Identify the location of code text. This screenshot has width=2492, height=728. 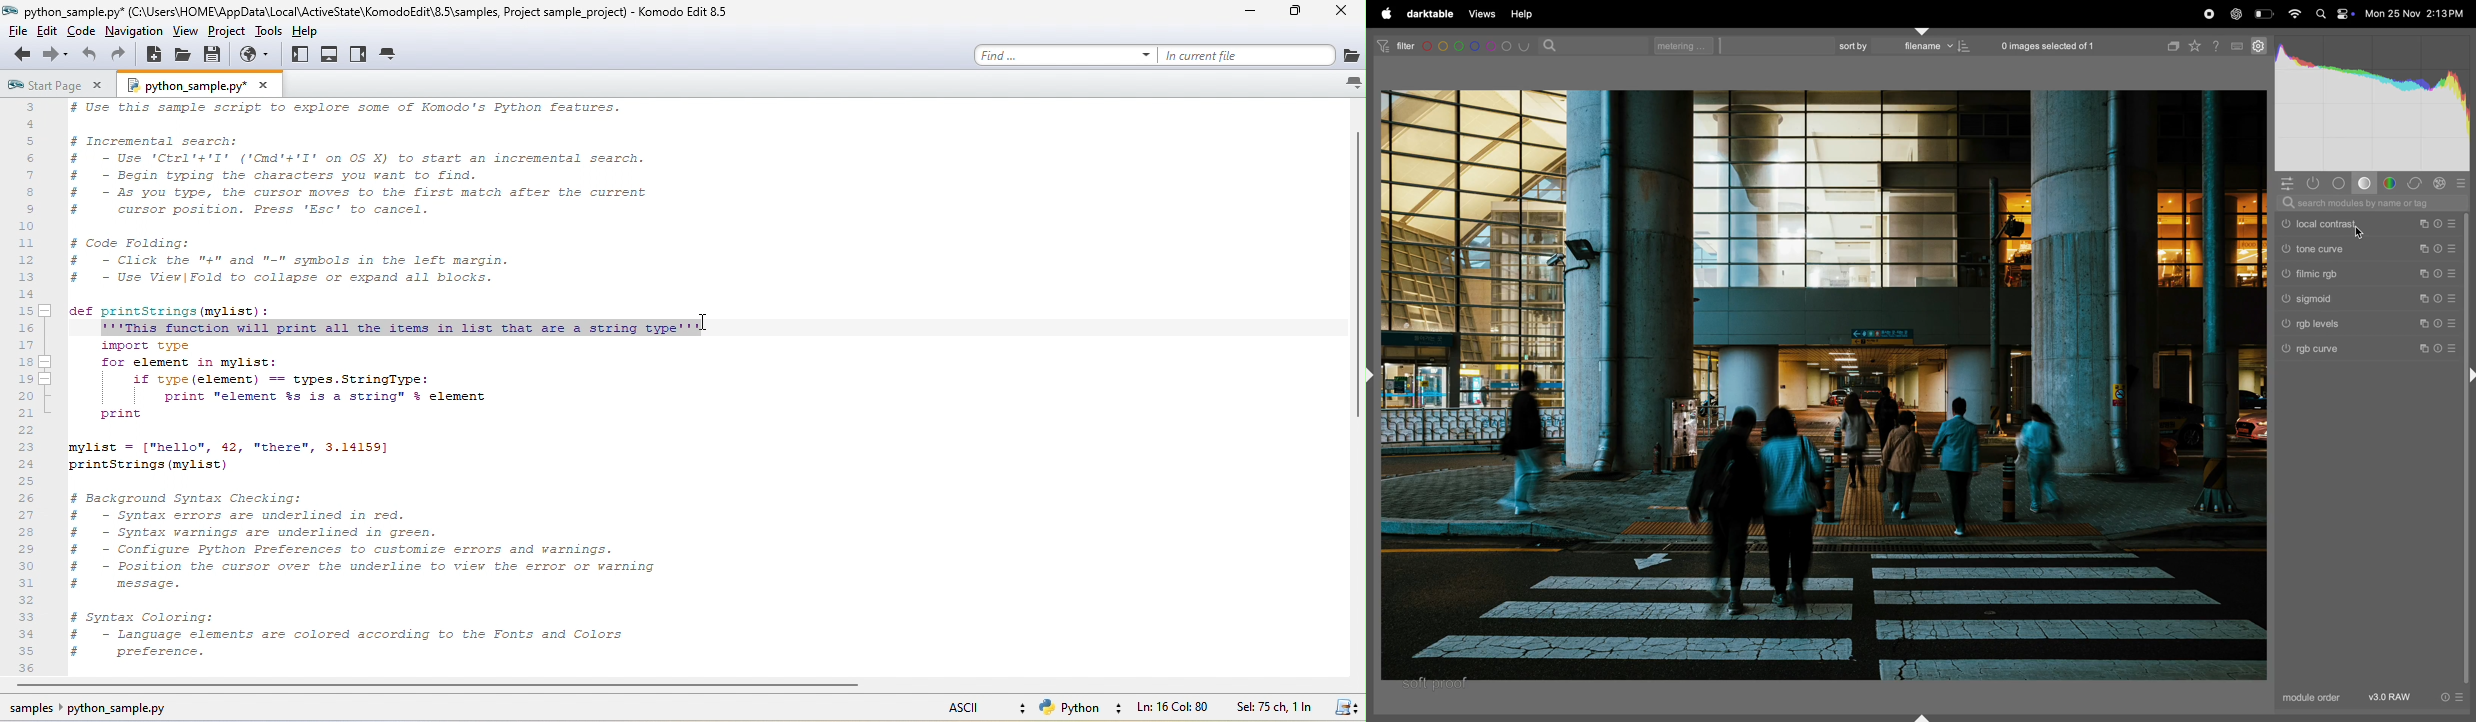
(367, 503).